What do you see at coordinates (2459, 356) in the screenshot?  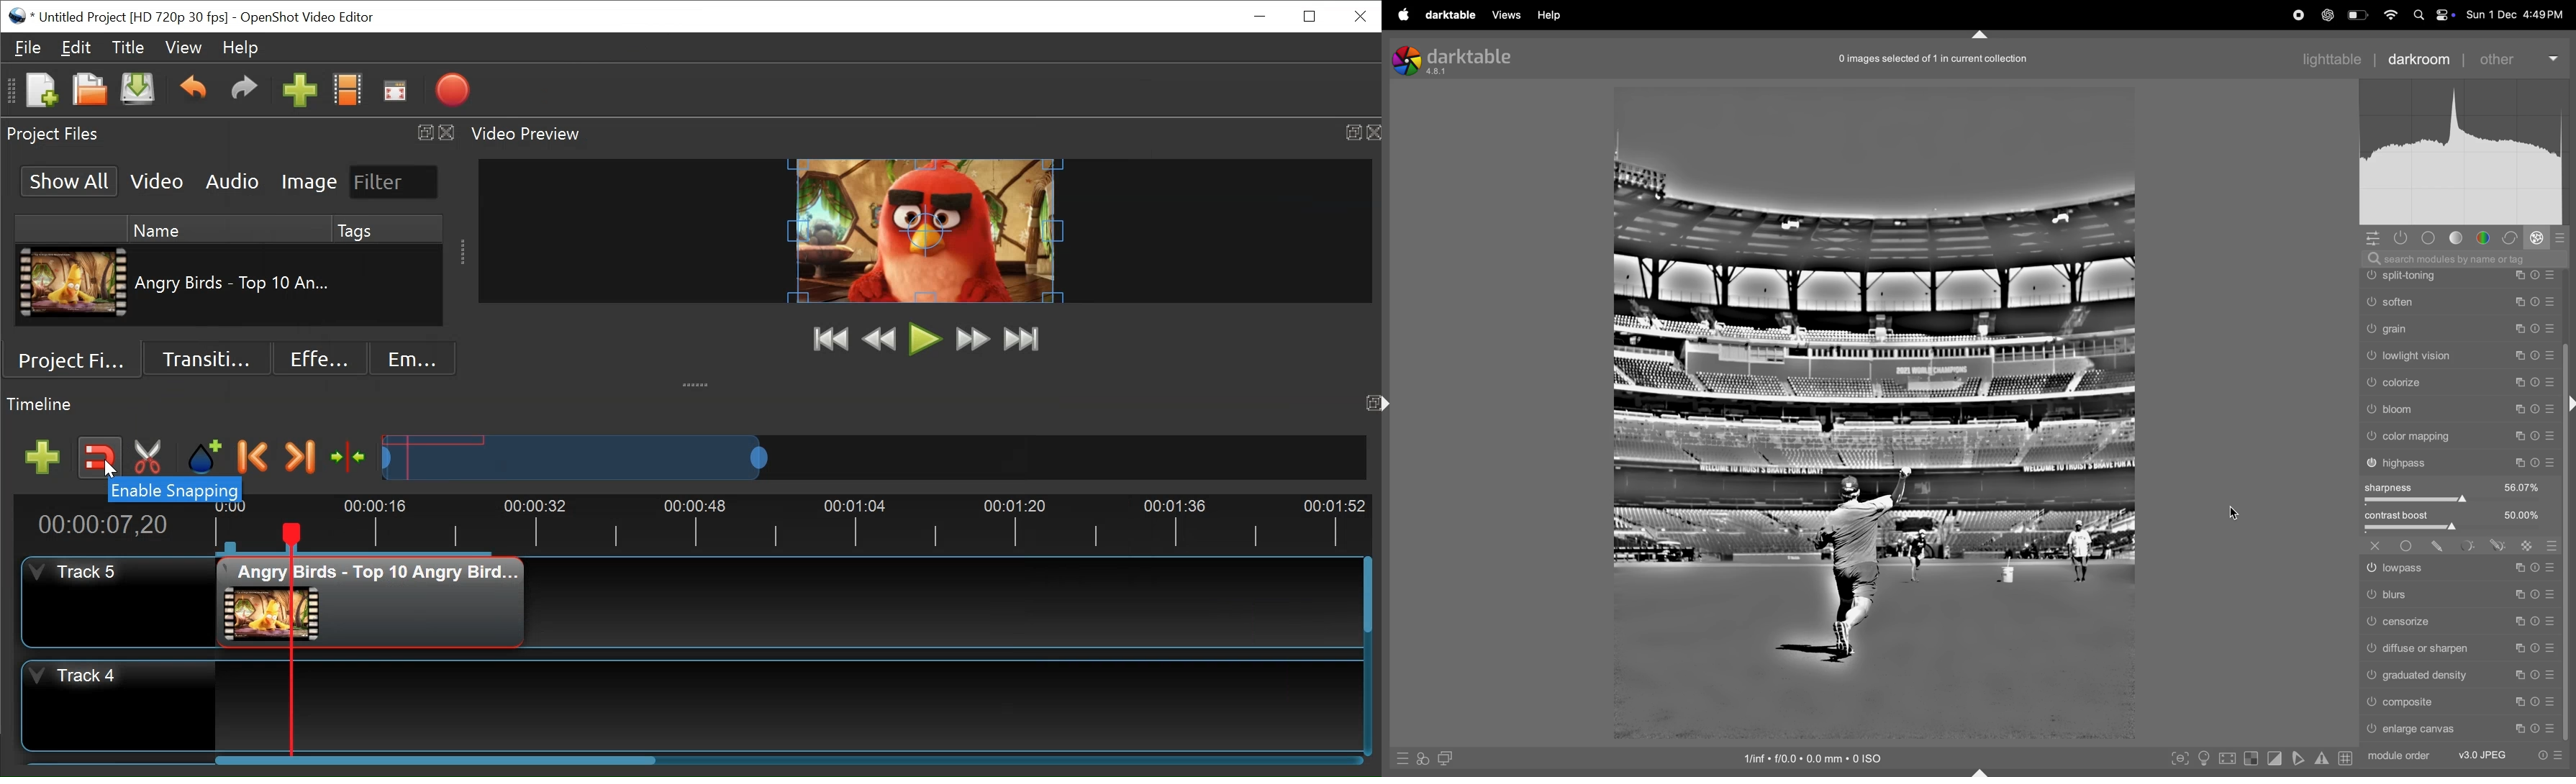 I see `scrolling` at bounding box center [2459, 356].